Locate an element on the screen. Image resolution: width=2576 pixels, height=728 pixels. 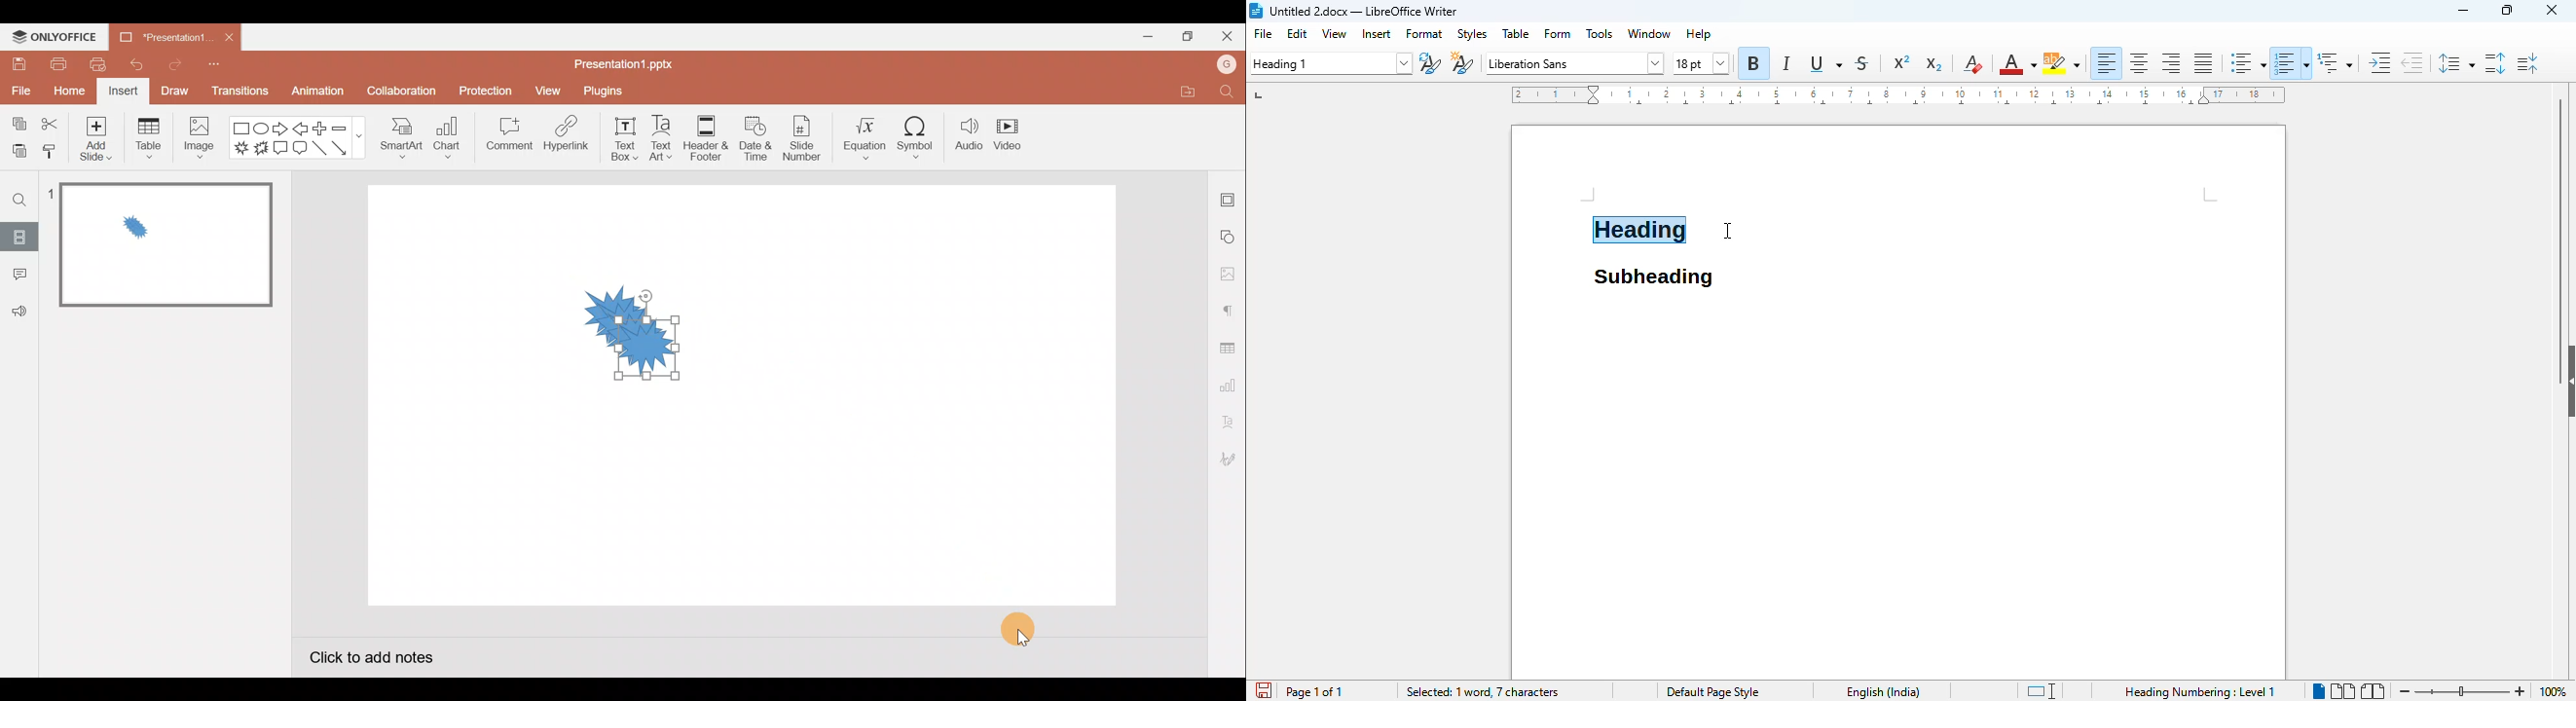
Copy style is located at coordinates (55, 154).